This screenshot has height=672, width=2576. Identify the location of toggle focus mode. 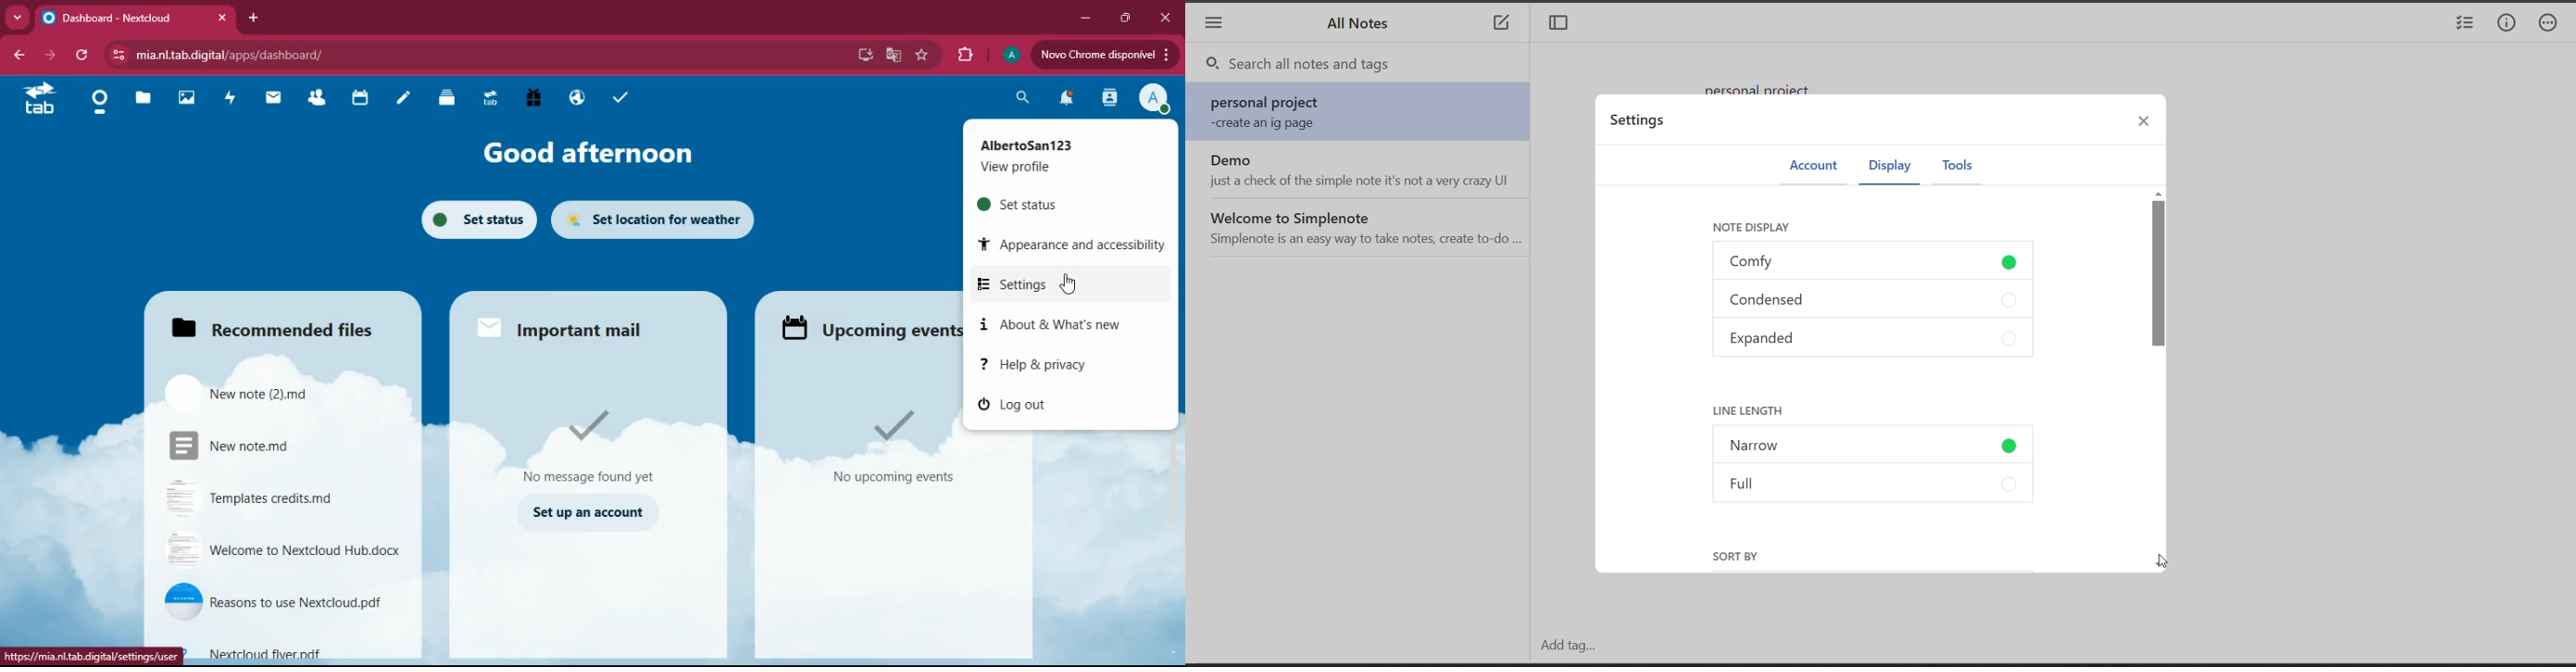
(1563, 25).